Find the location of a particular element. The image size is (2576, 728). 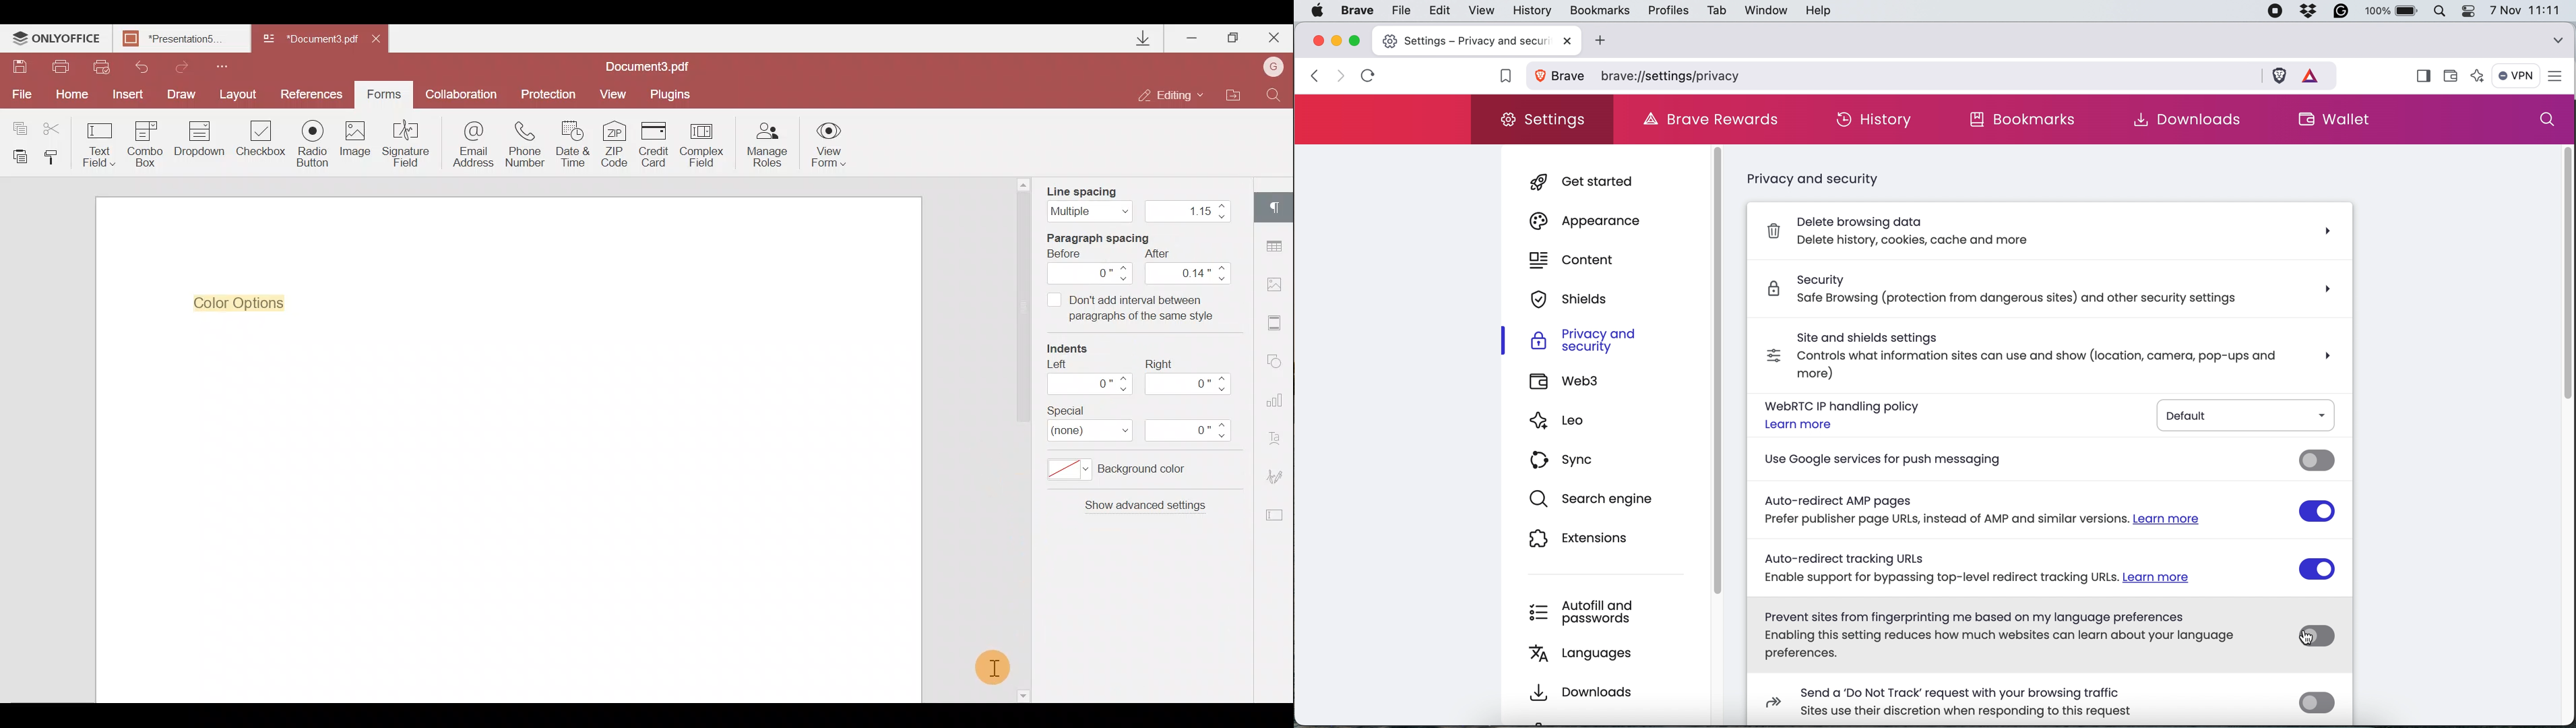

brave privacy settings path is located at coordinates (1930, 76).